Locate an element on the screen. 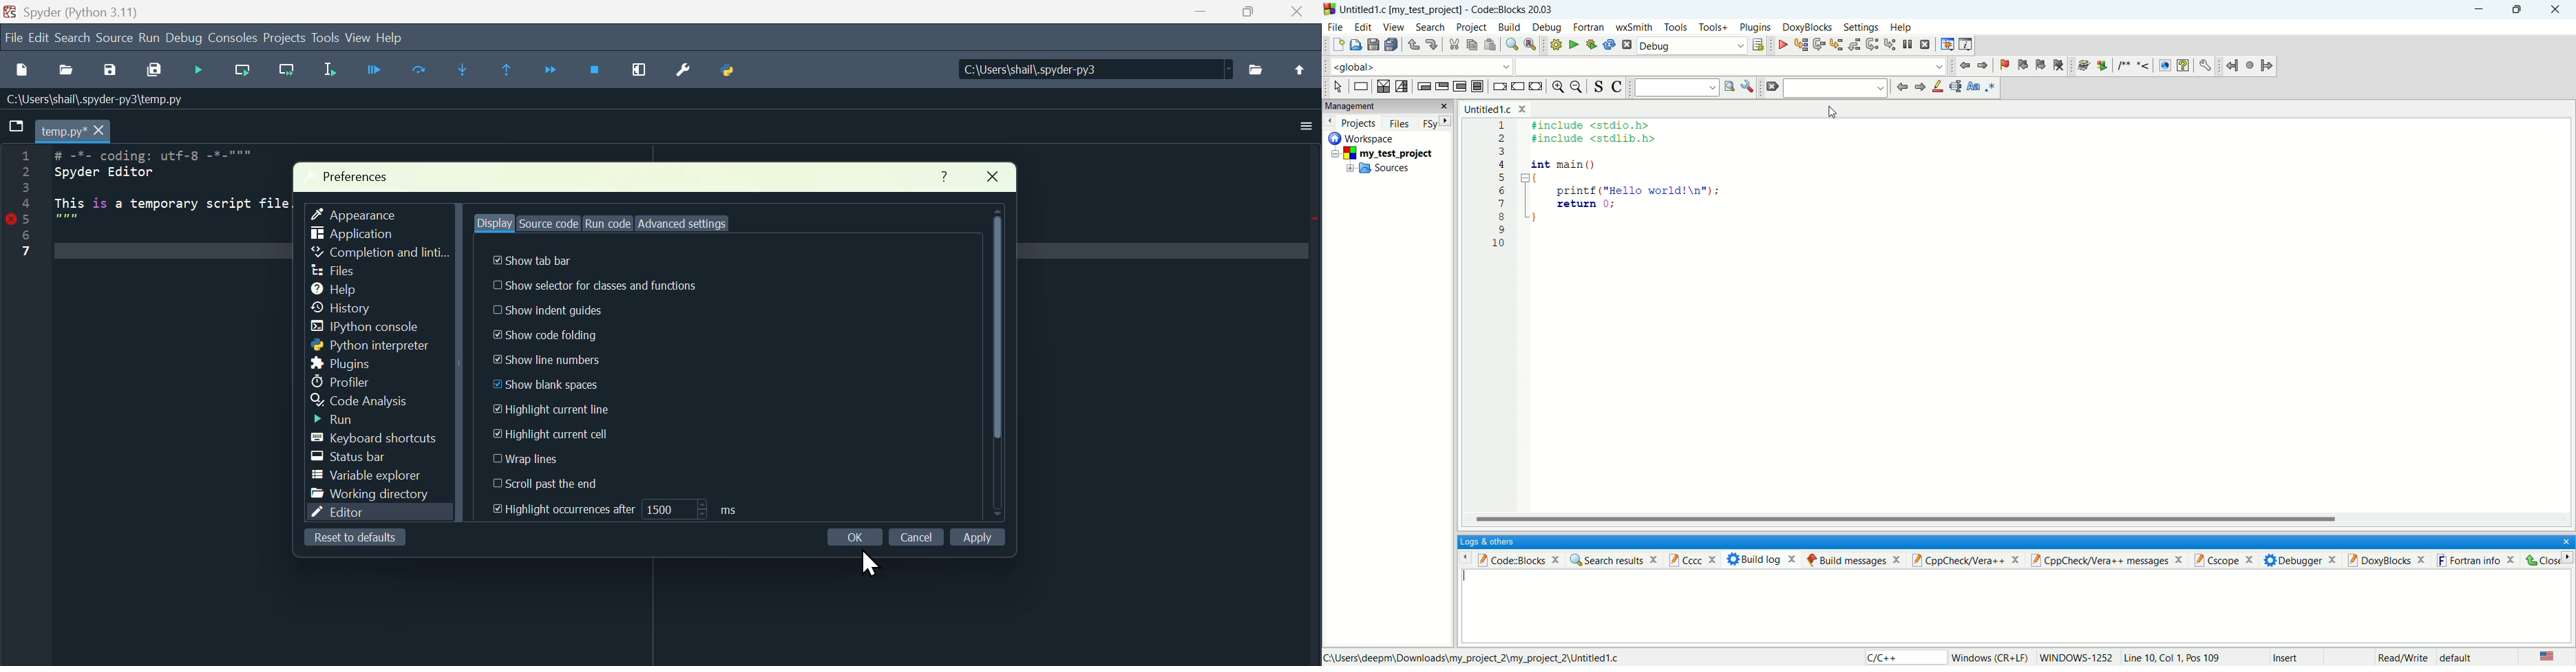  elect target dialog is located at coordinates (1757, 45).